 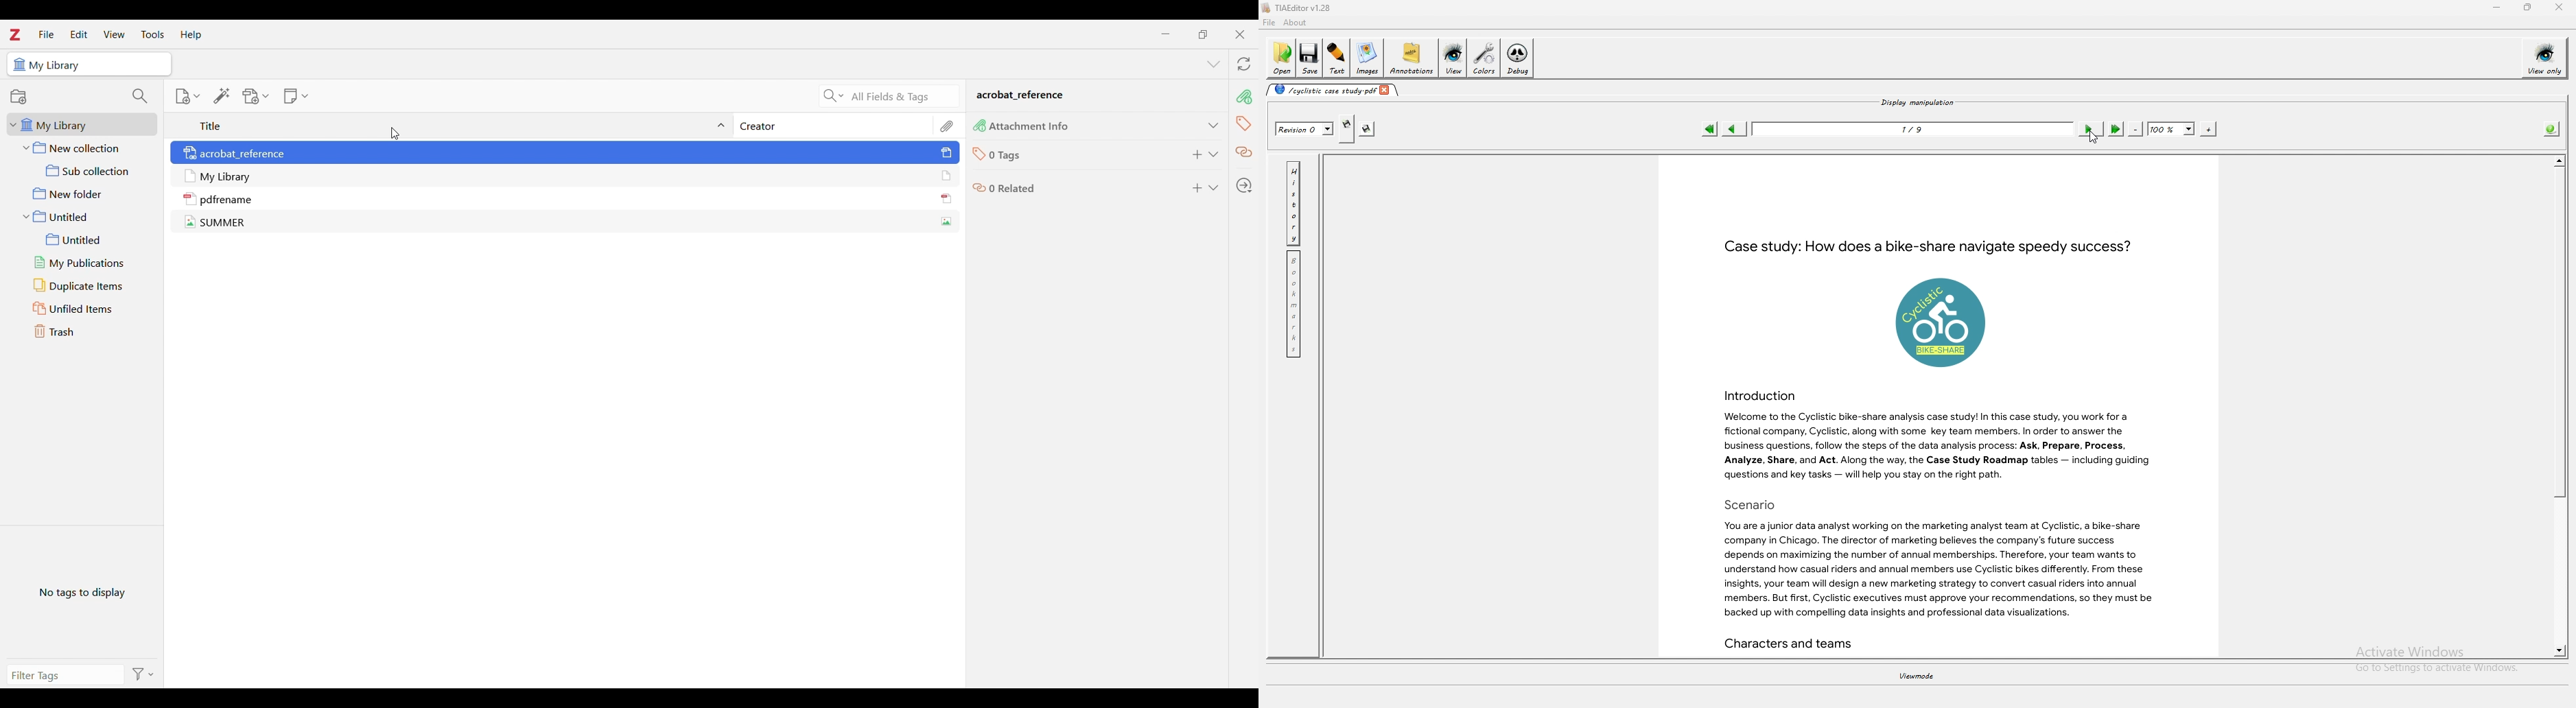 What do you see at coordinates (1199, 155) in the screenshot?
I see `Add tags` at bounding box center [1199, 155].